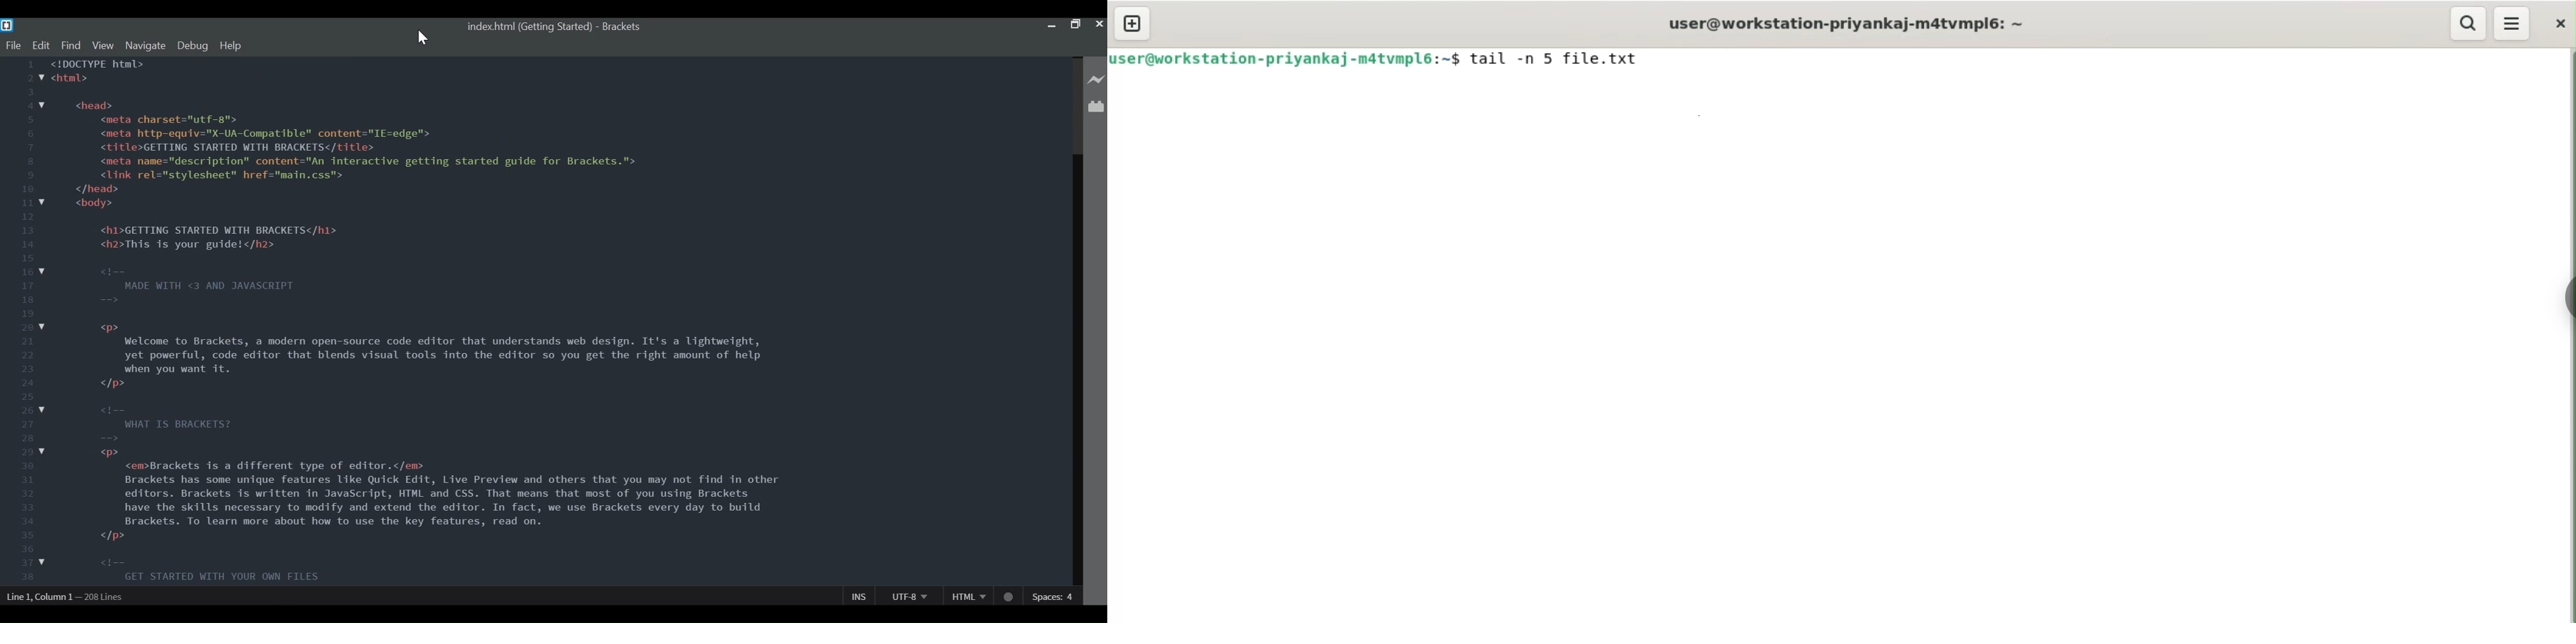 The height and width of the screenshot is (644, 2576). I want to click on minimize, so click(1053, 24).